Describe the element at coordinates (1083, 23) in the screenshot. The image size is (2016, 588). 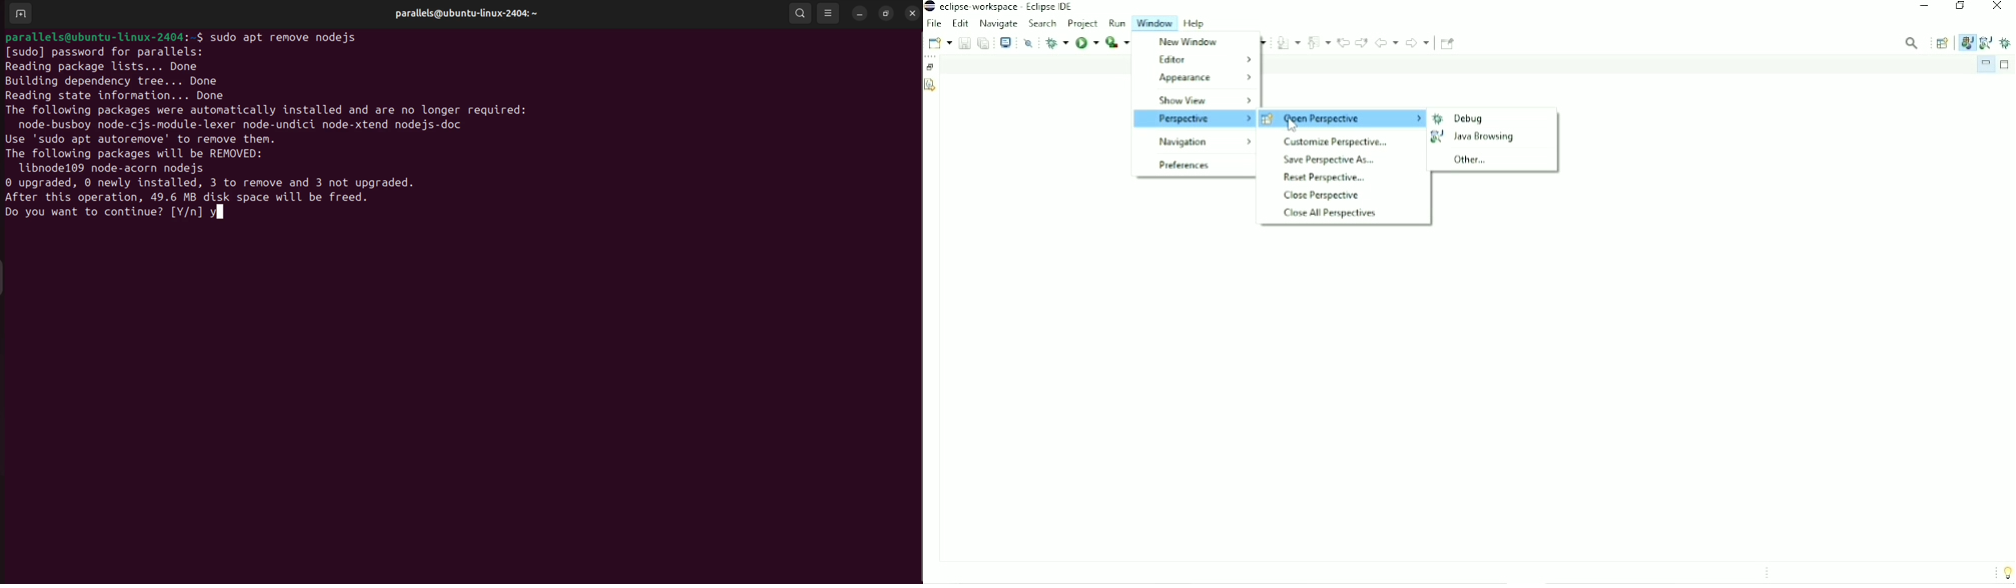
I see `Project` at that location.